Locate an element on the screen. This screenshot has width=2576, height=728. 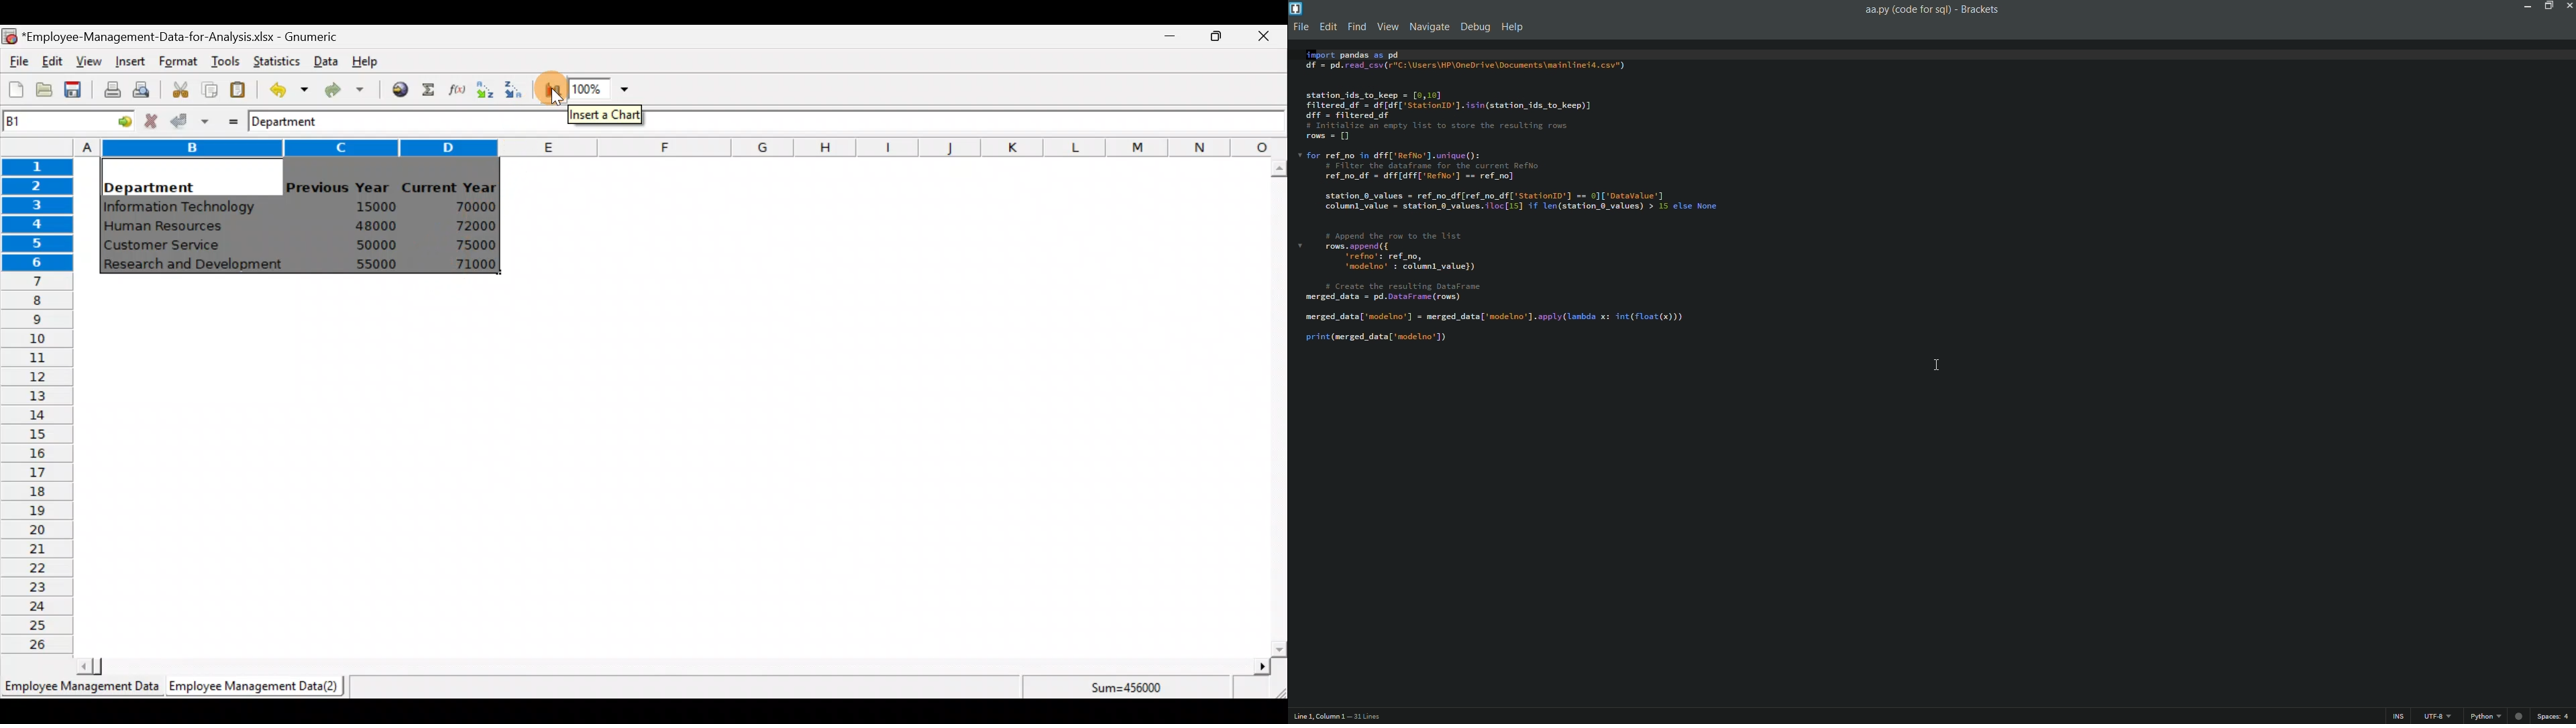
maximize is located at coordinates (2546, 6).